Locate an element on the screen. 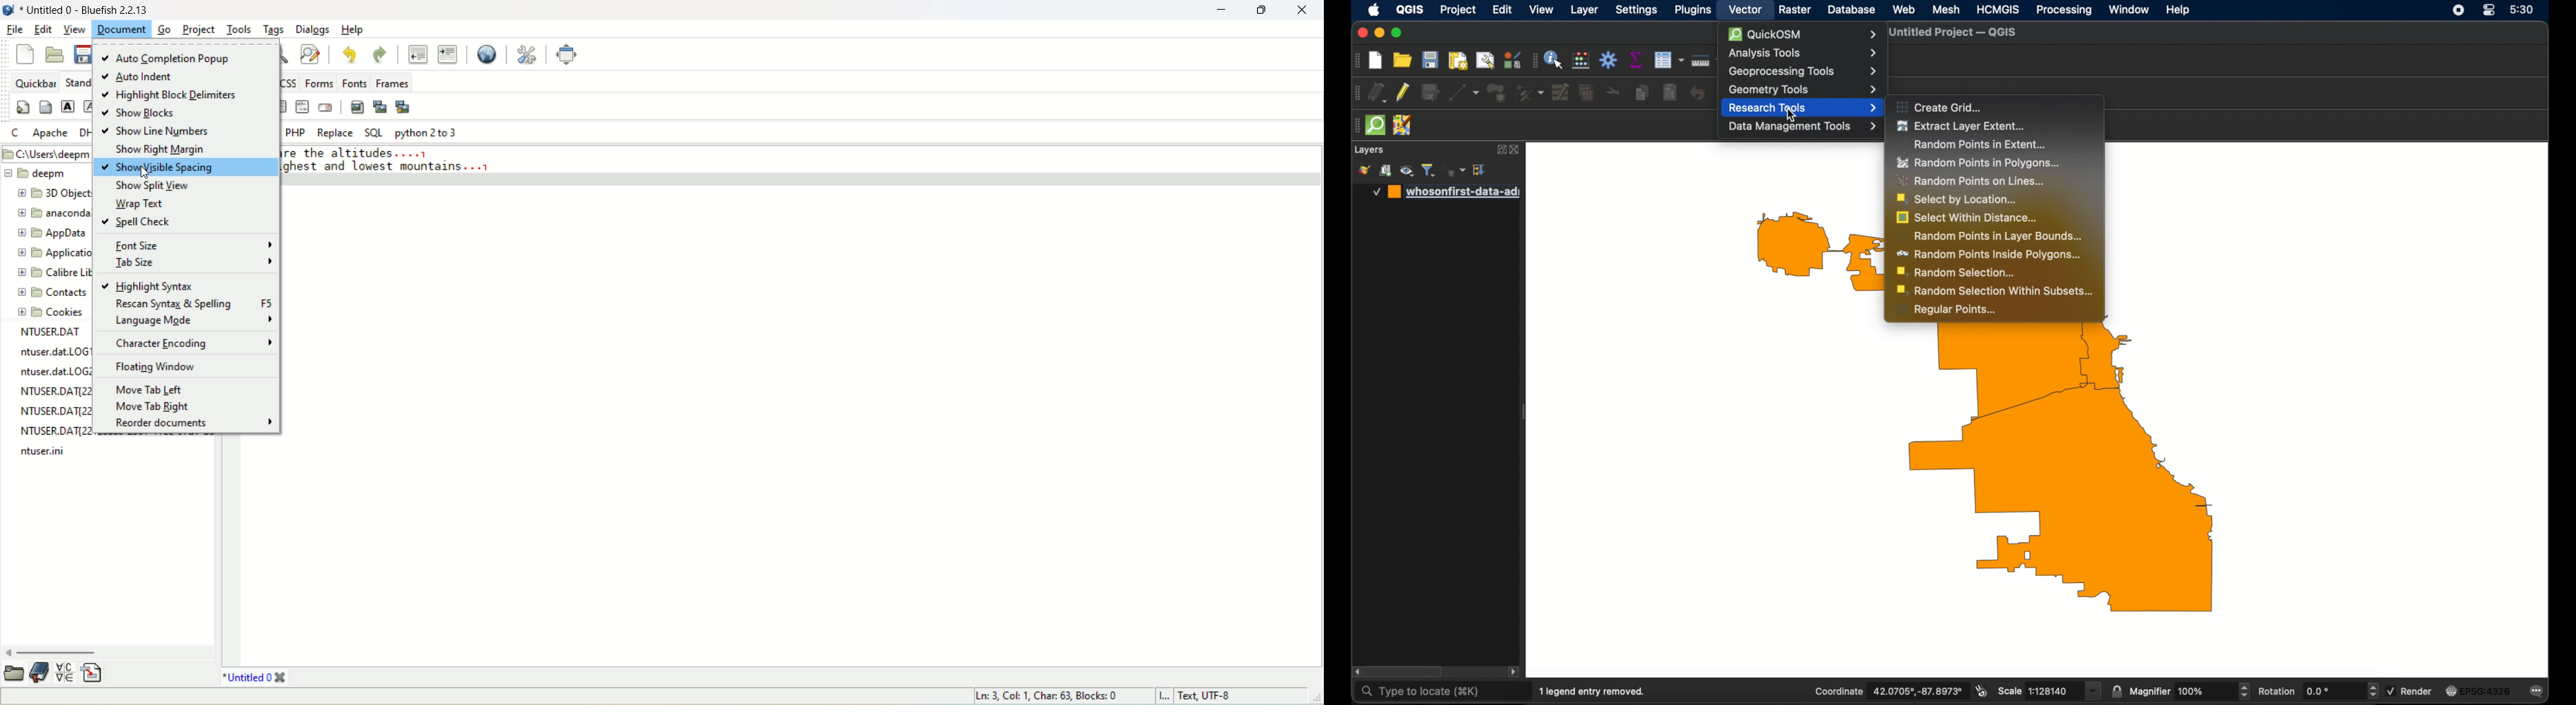 The width and height of the screenshot is (2576, 728). help is located at coordinates (352, 28).